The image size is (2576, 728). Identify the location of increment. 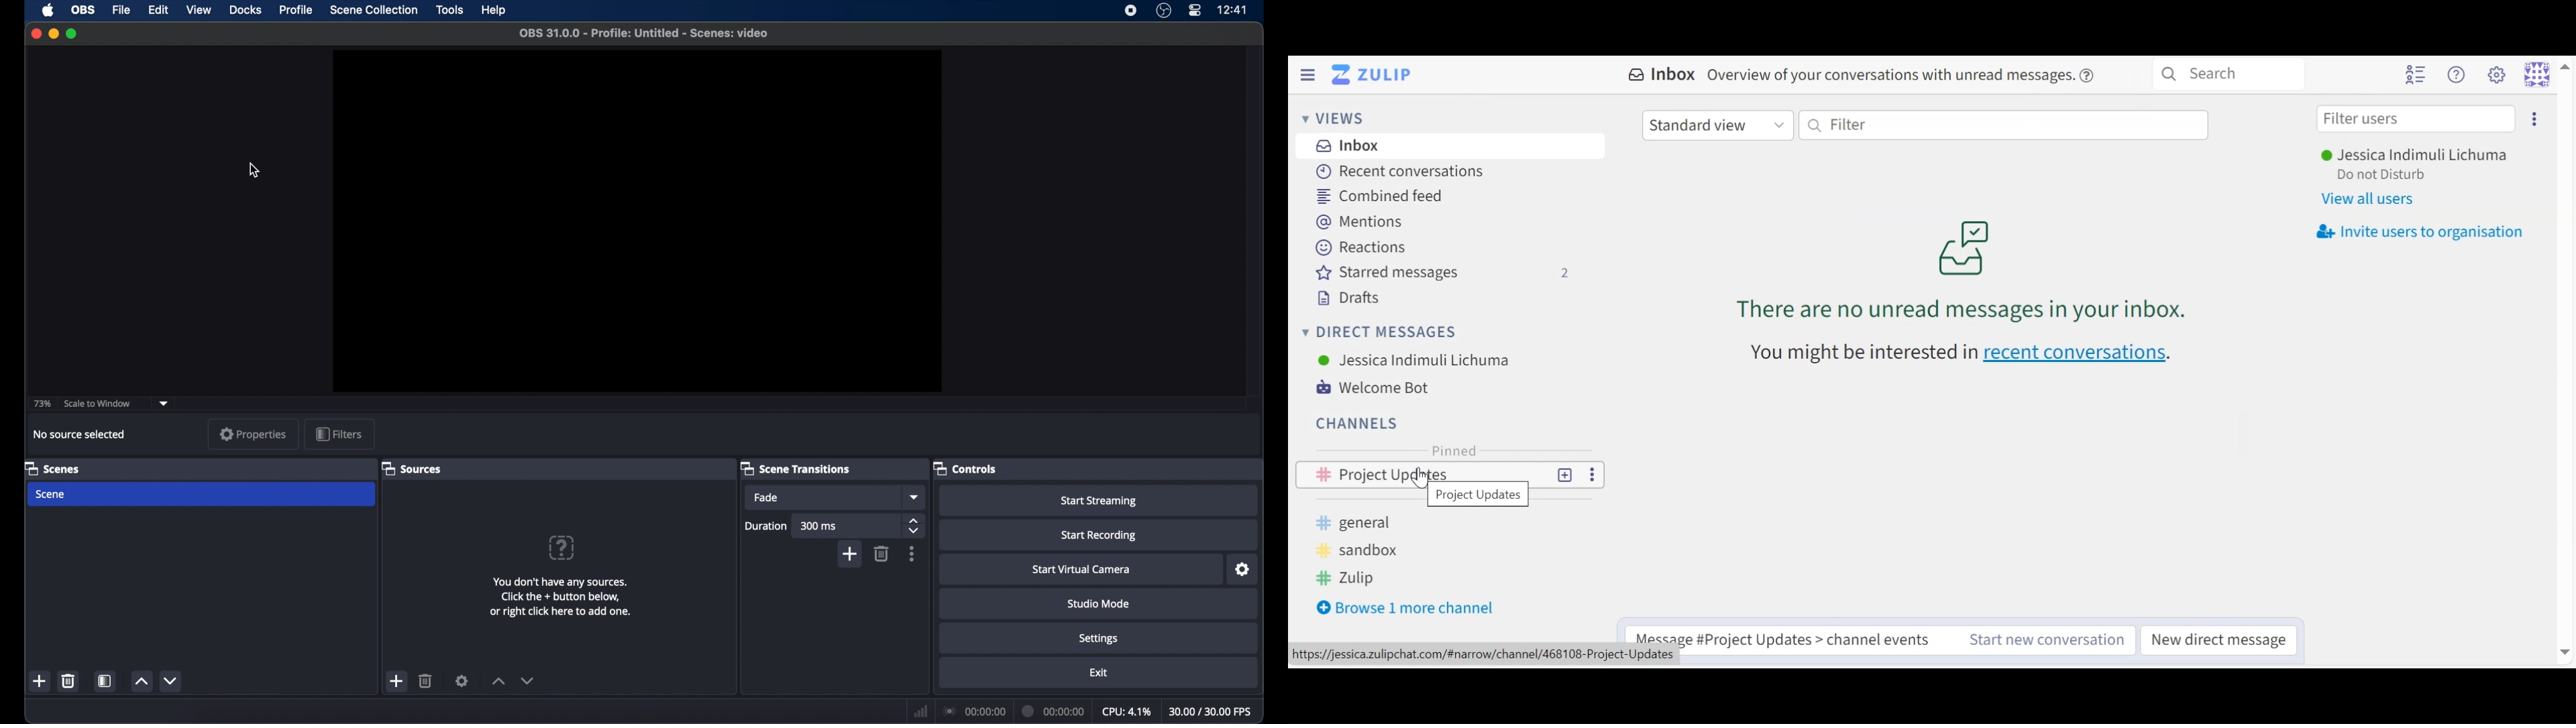
(141, 681).